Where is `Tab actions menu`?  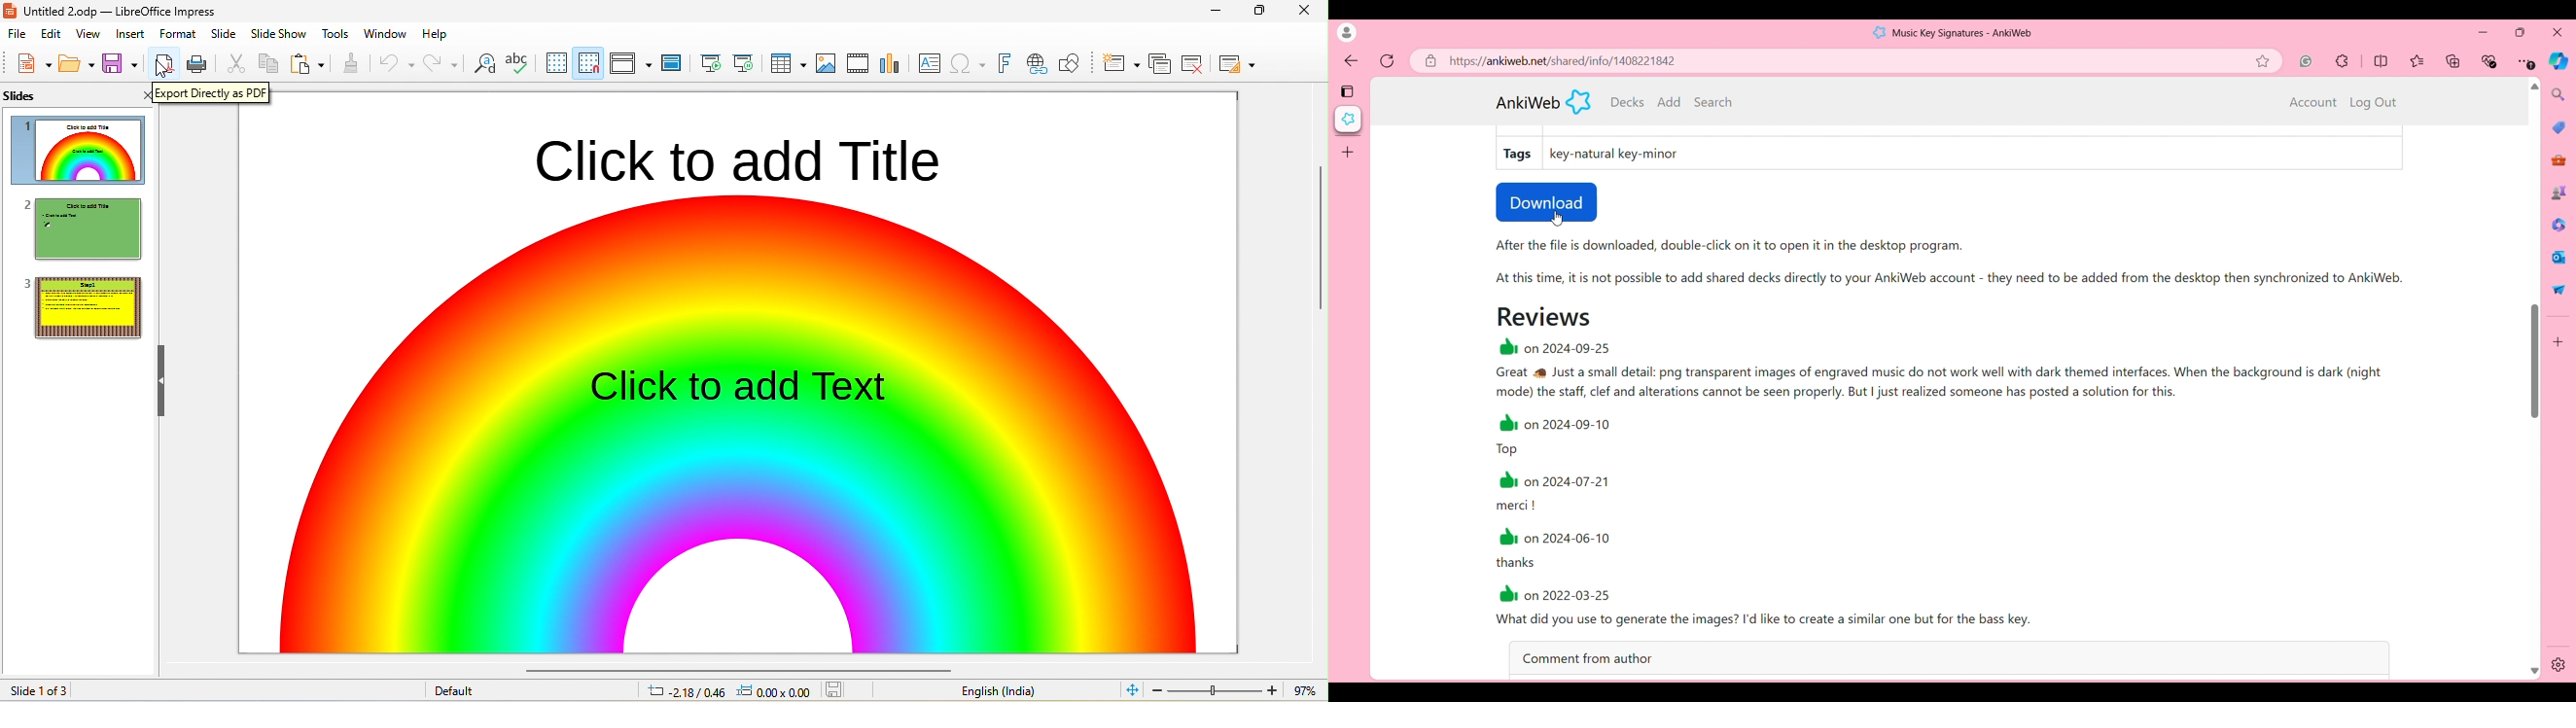 Tab actions menu is located at coordinates (1349, 90).